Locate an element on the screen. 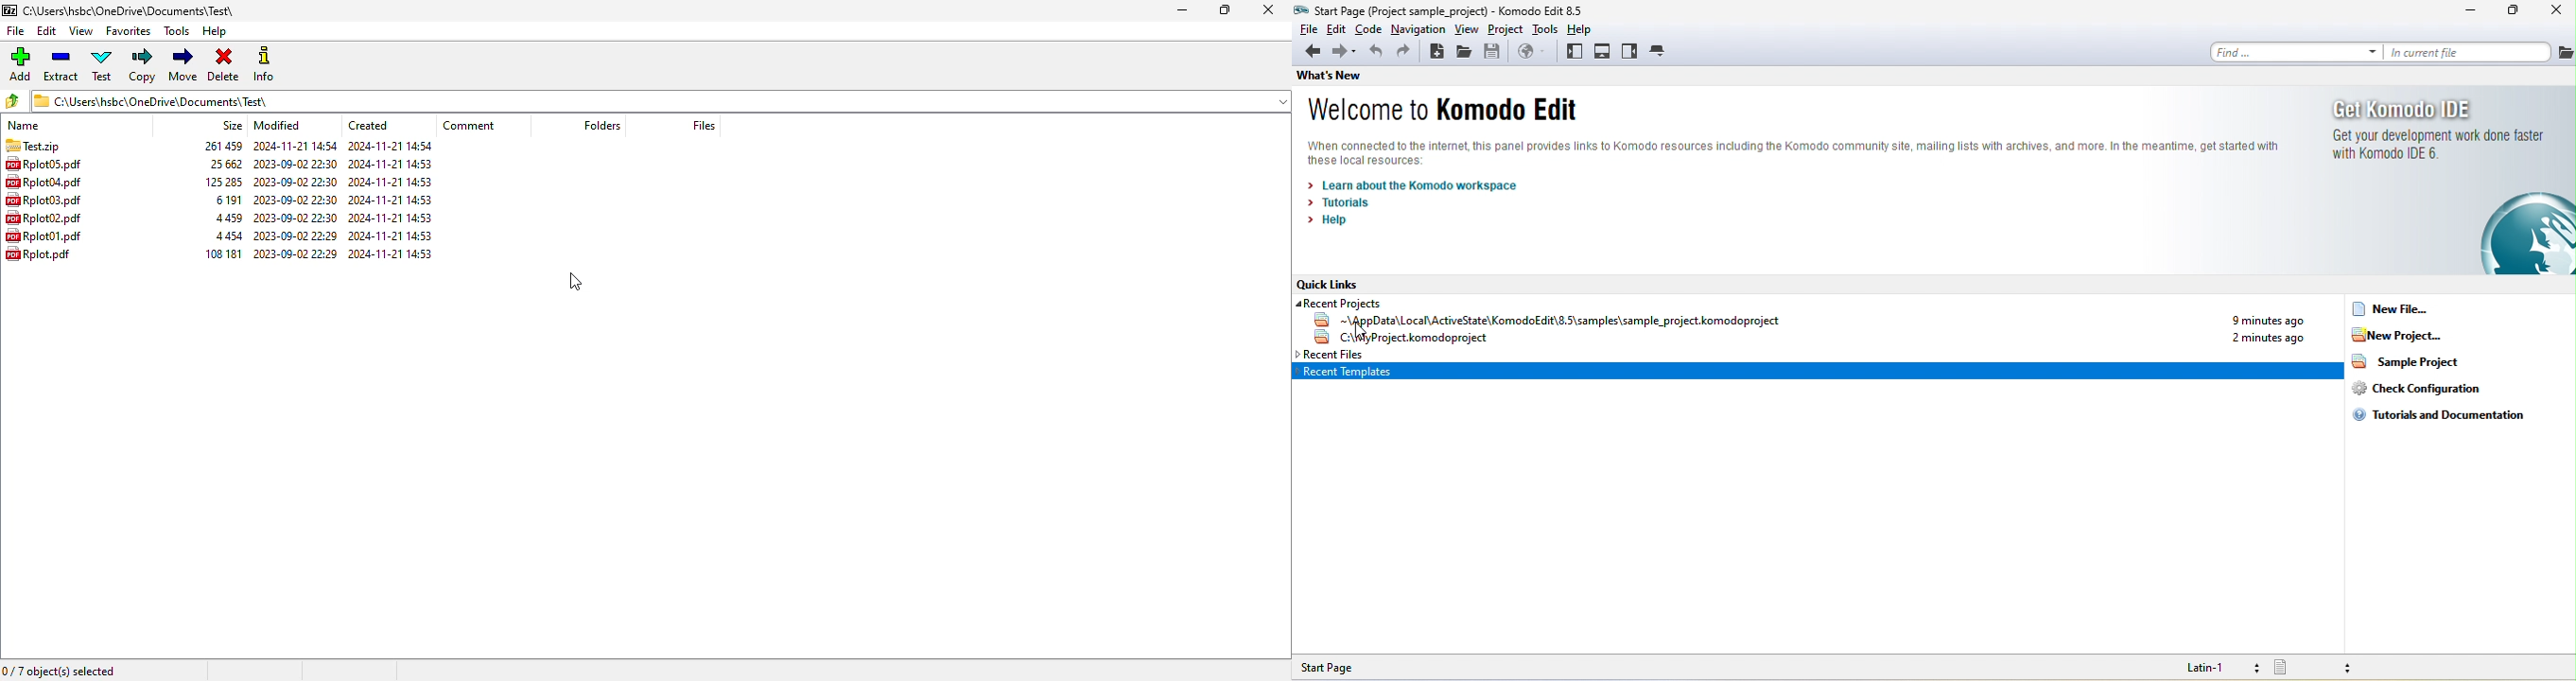 The width and height of the screenshot is (2576, 700). modified is located at coordinates (277, 125).